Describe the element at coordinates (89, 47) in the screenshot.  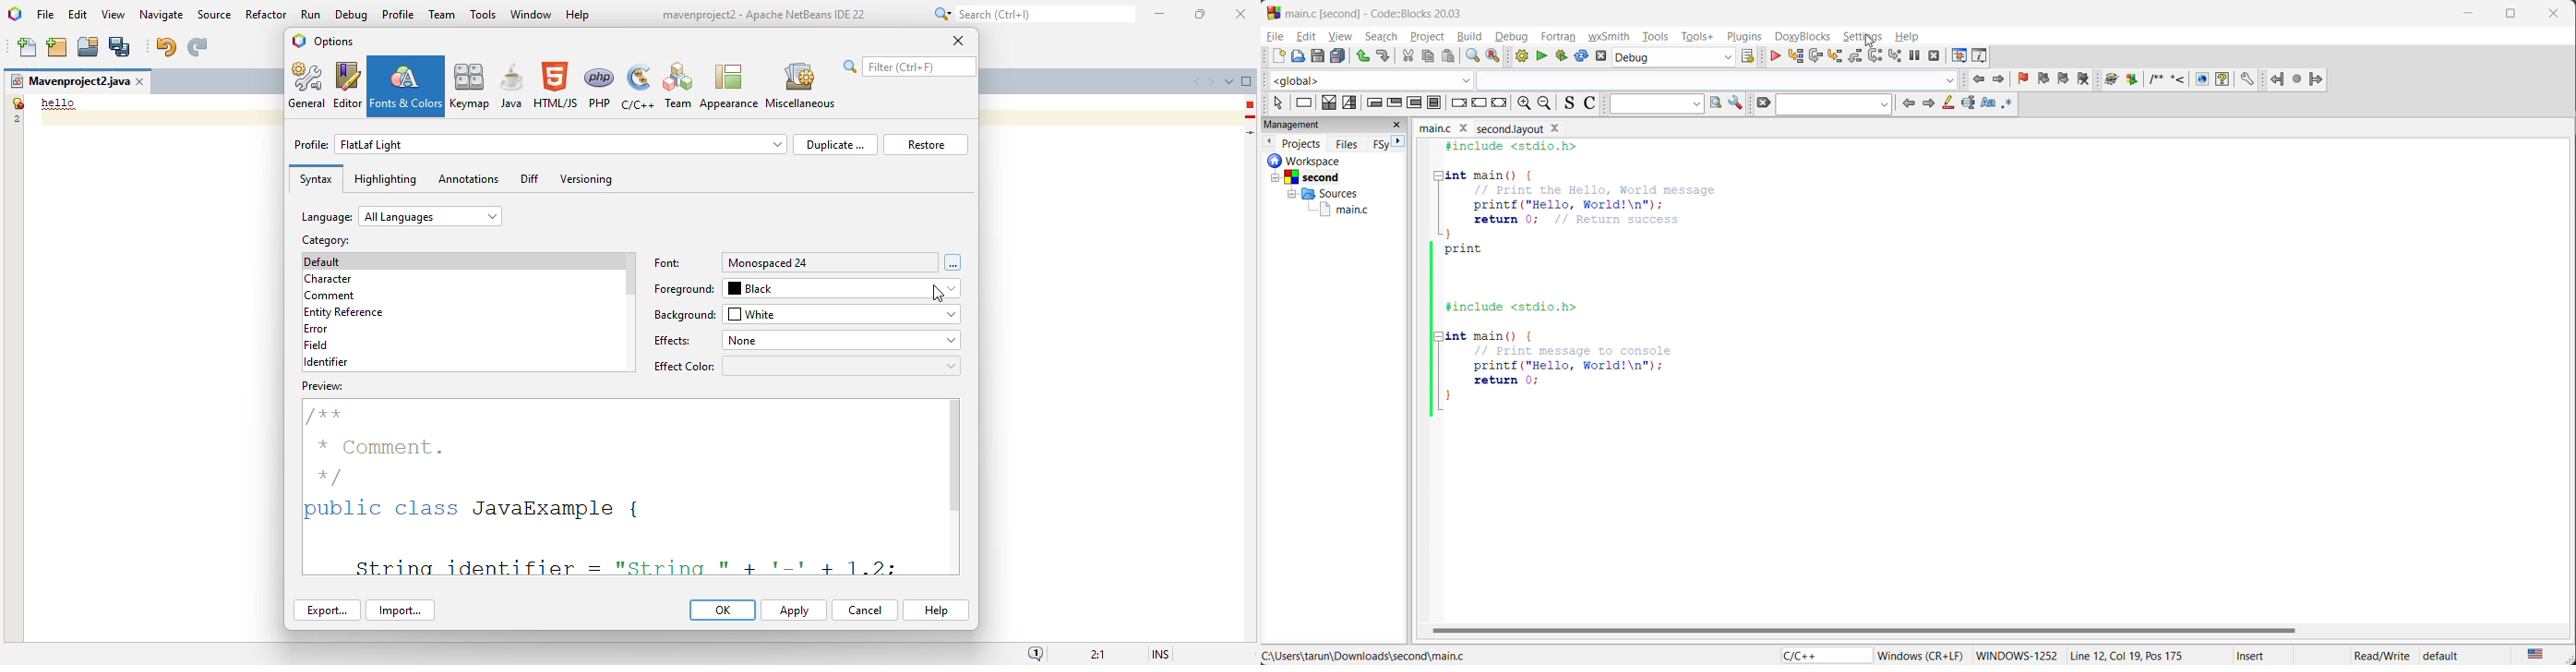
I see `open project` at that location.